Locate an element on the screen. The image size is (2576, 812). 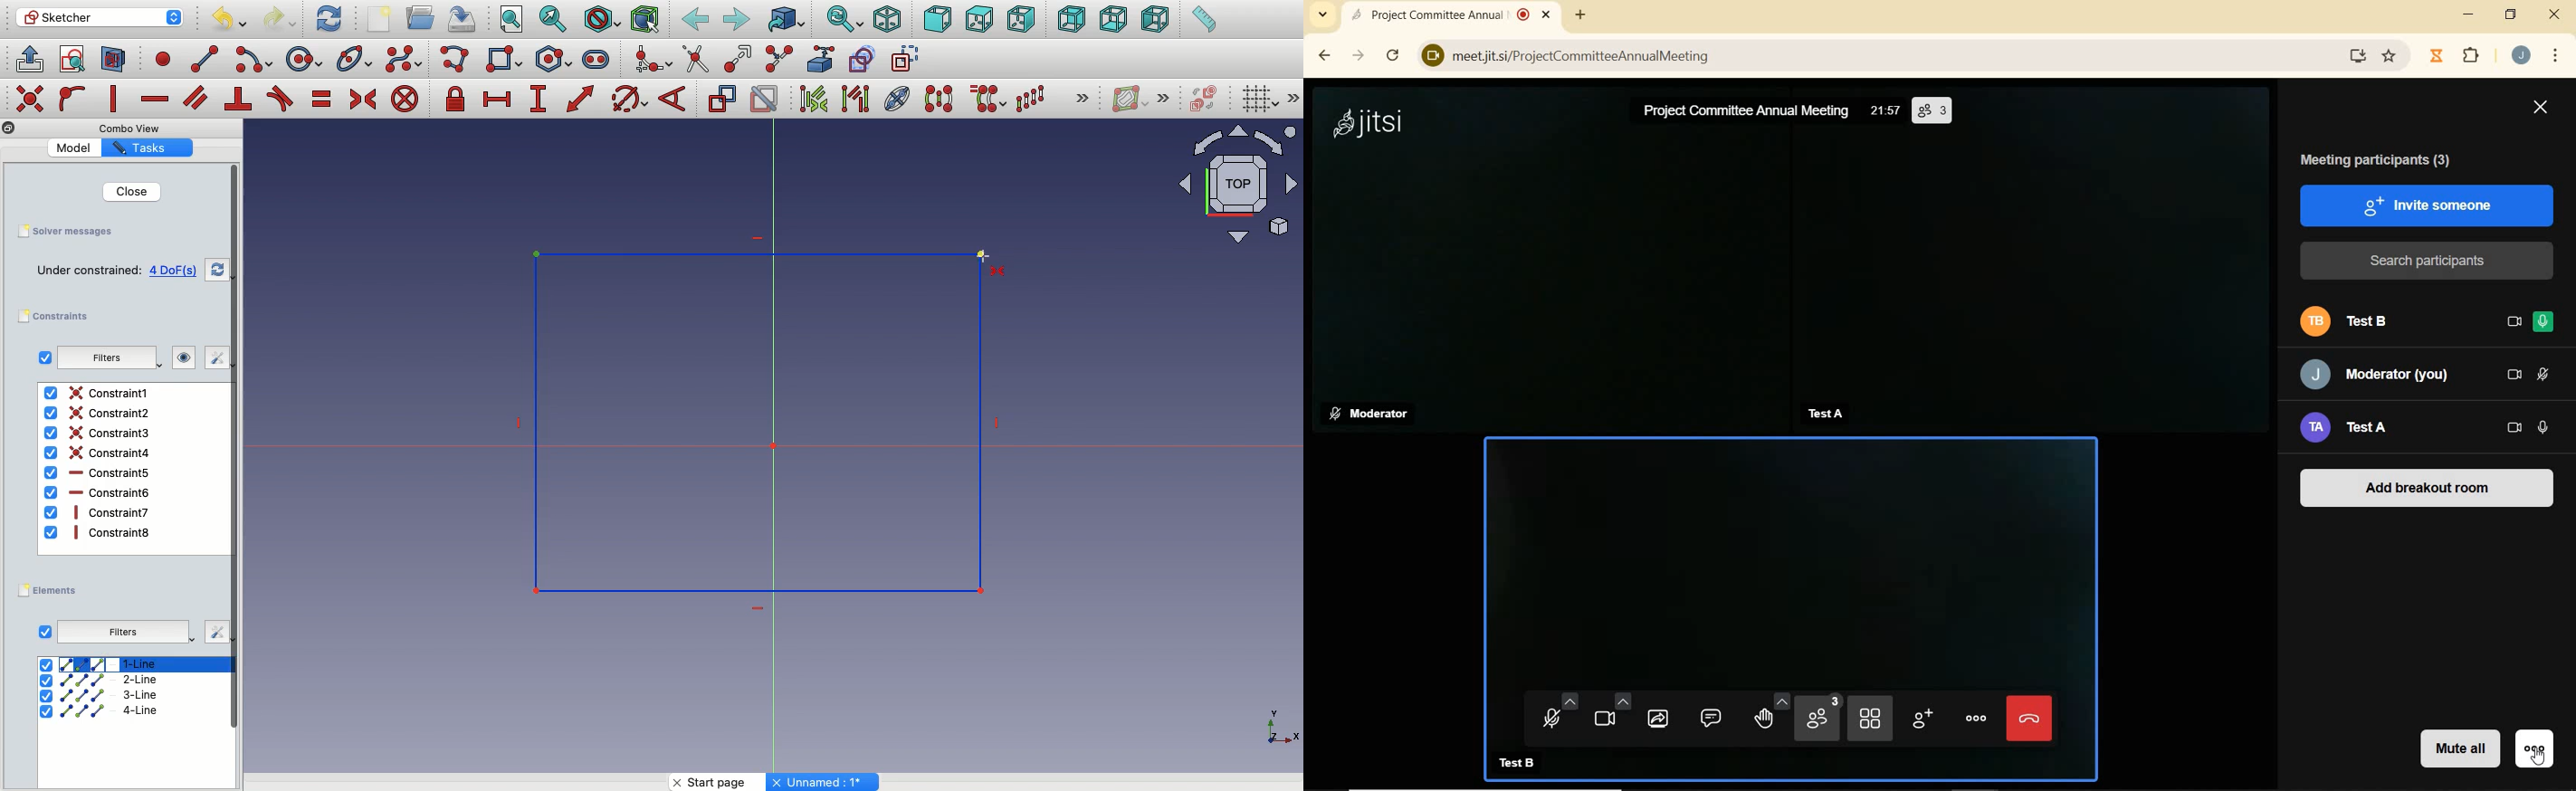
edit is located at coordinates (209, 357).